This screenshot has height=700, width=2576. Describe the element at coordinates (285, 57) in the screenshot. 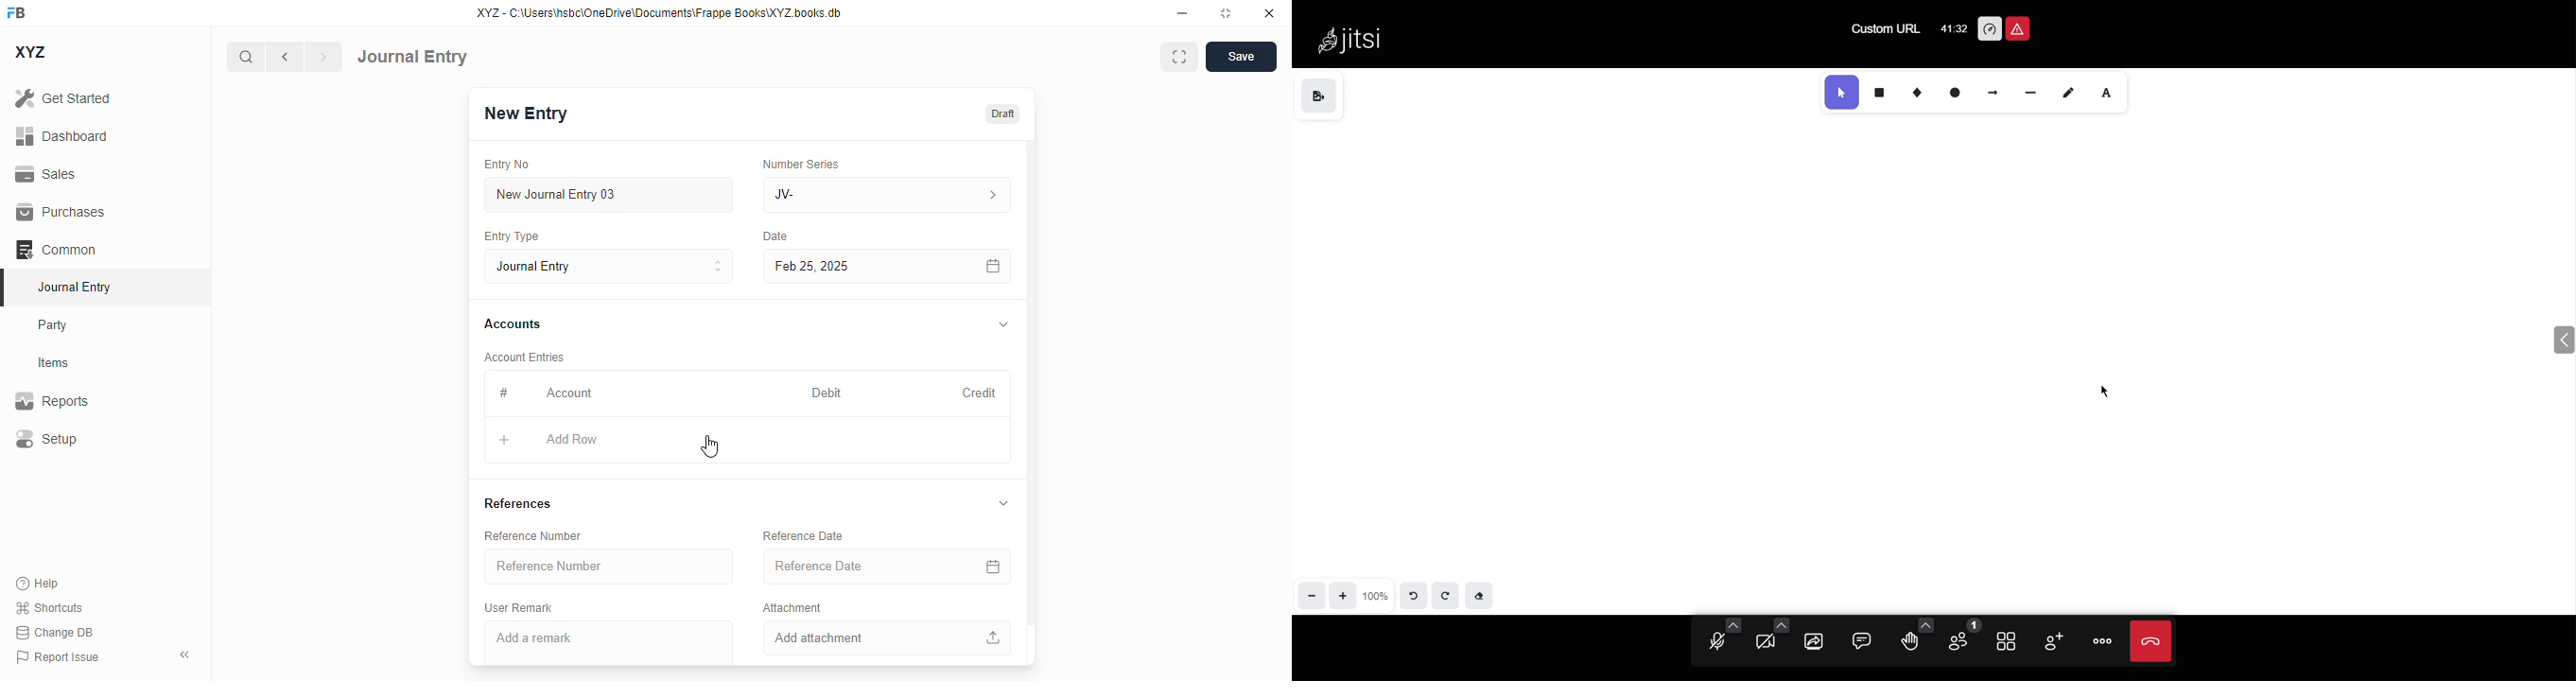

I see `previous` at that location.